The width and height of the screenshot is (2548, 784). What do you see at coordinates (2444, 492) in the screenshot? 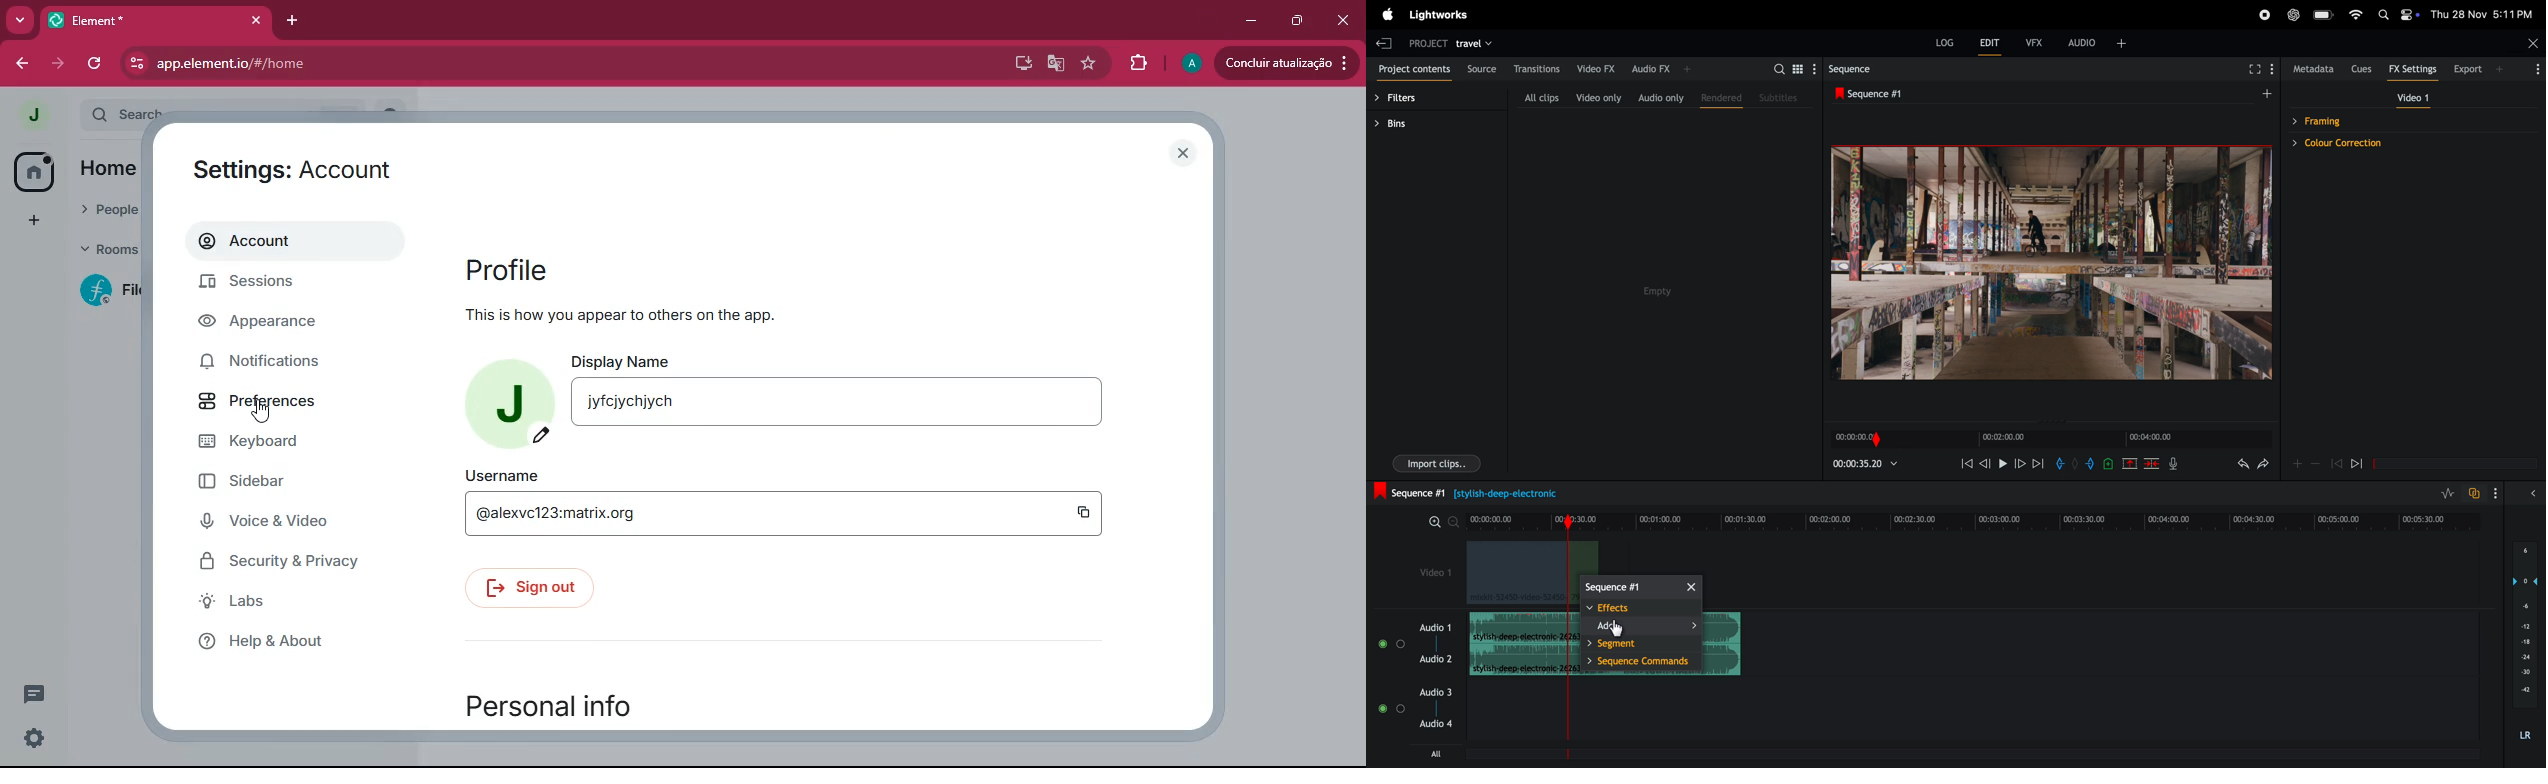
I see `toggle audio level editing` at bounding box center [2444, 492].